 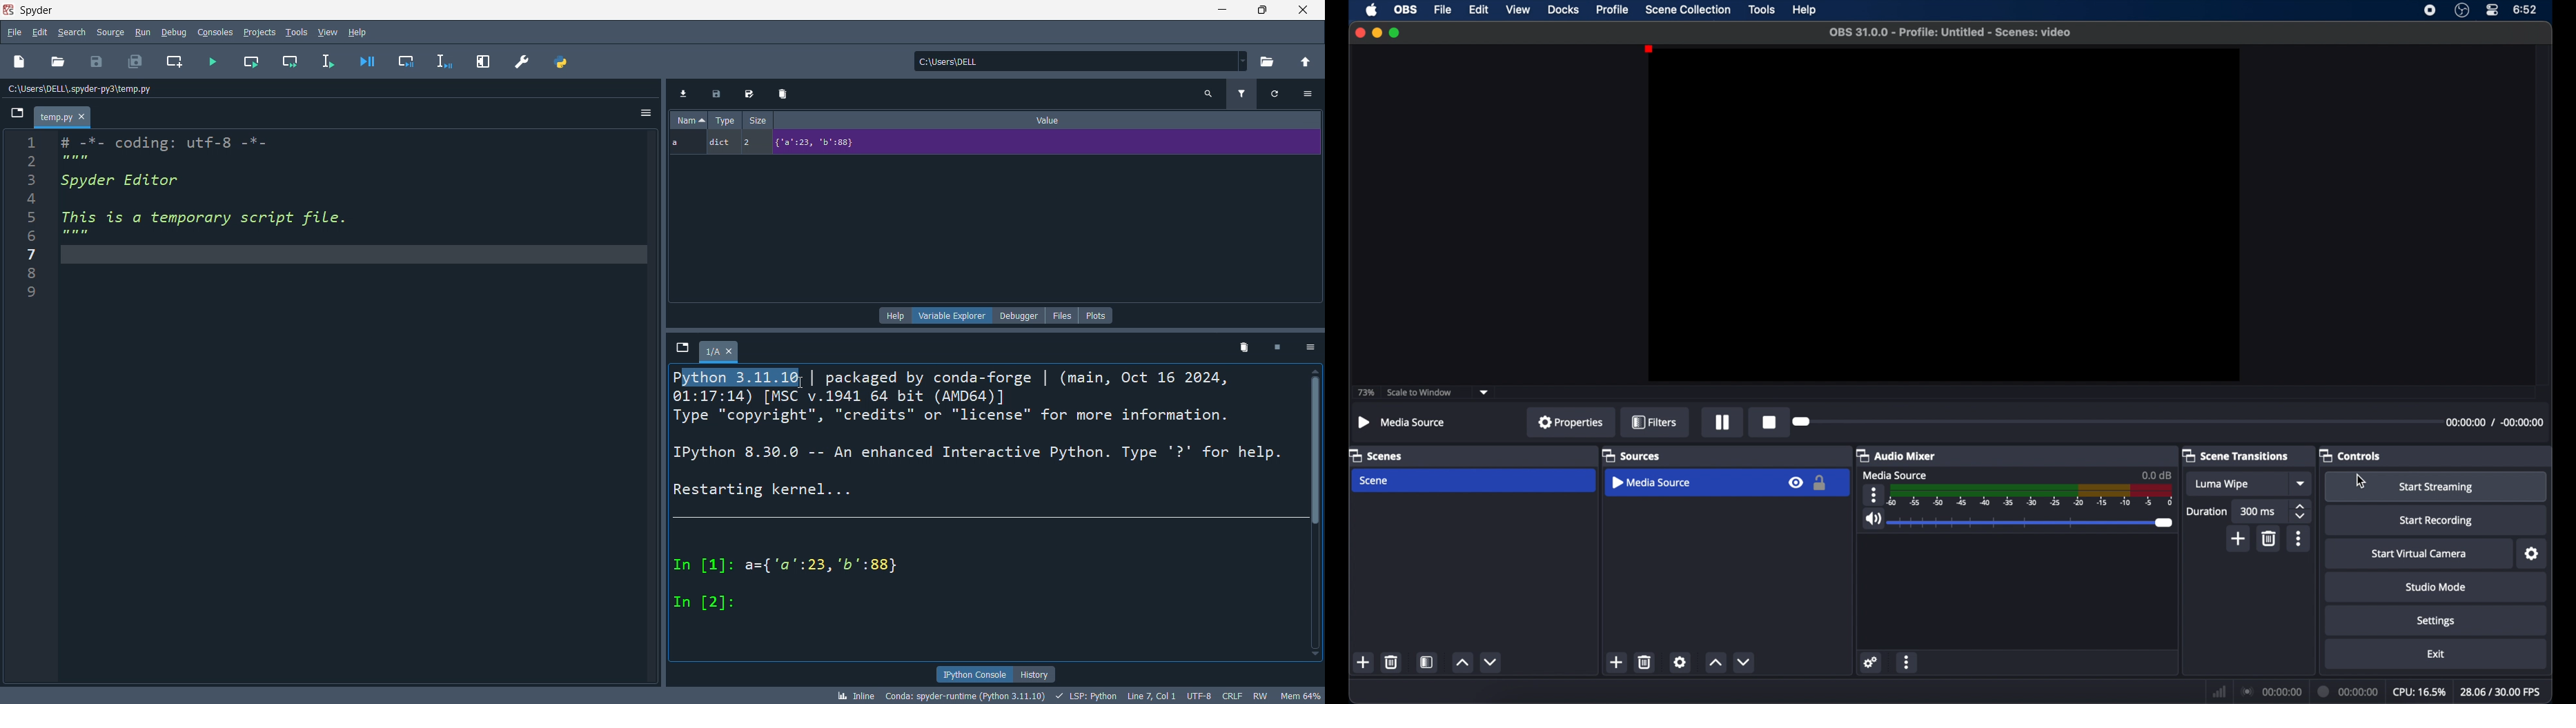 I want to click on 300 ms, so click(x=2258, y=511).